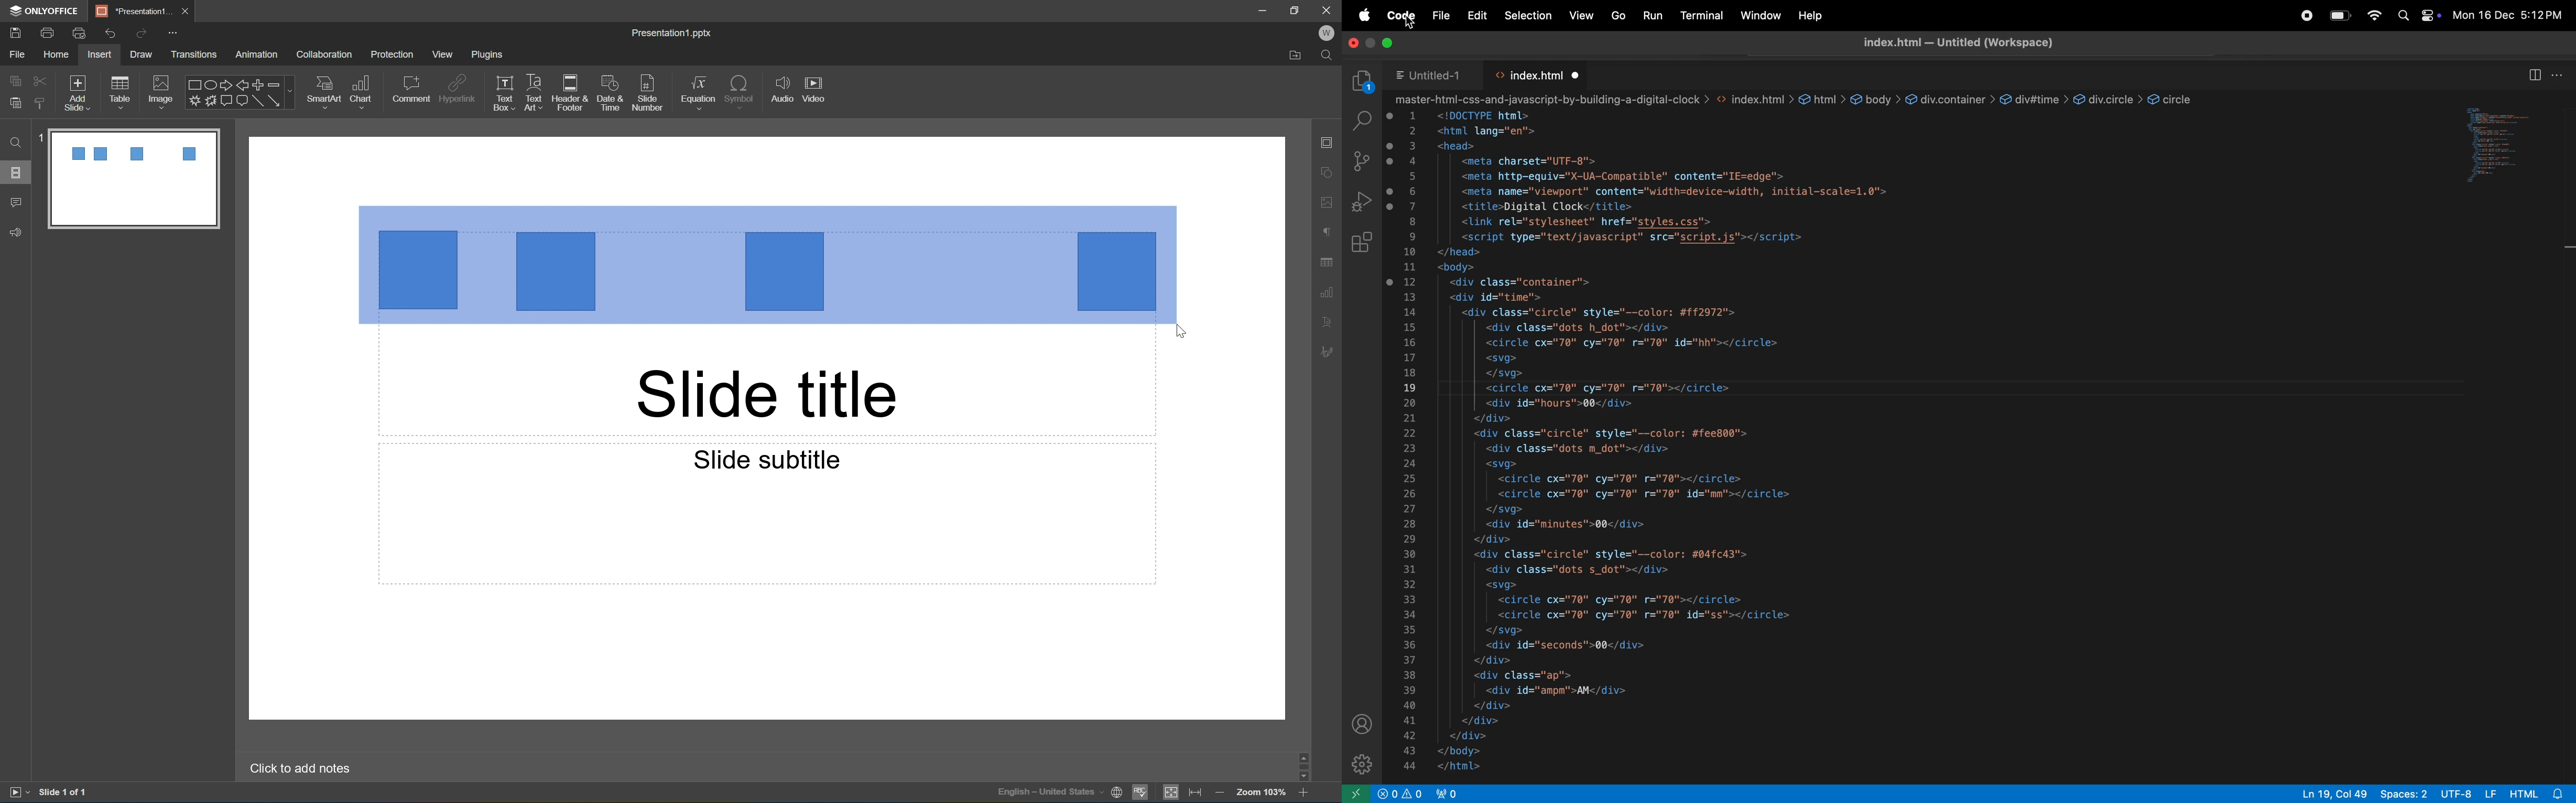 This screenshot has width=2576, height=812. I want to click on protection, so click(394, 55).